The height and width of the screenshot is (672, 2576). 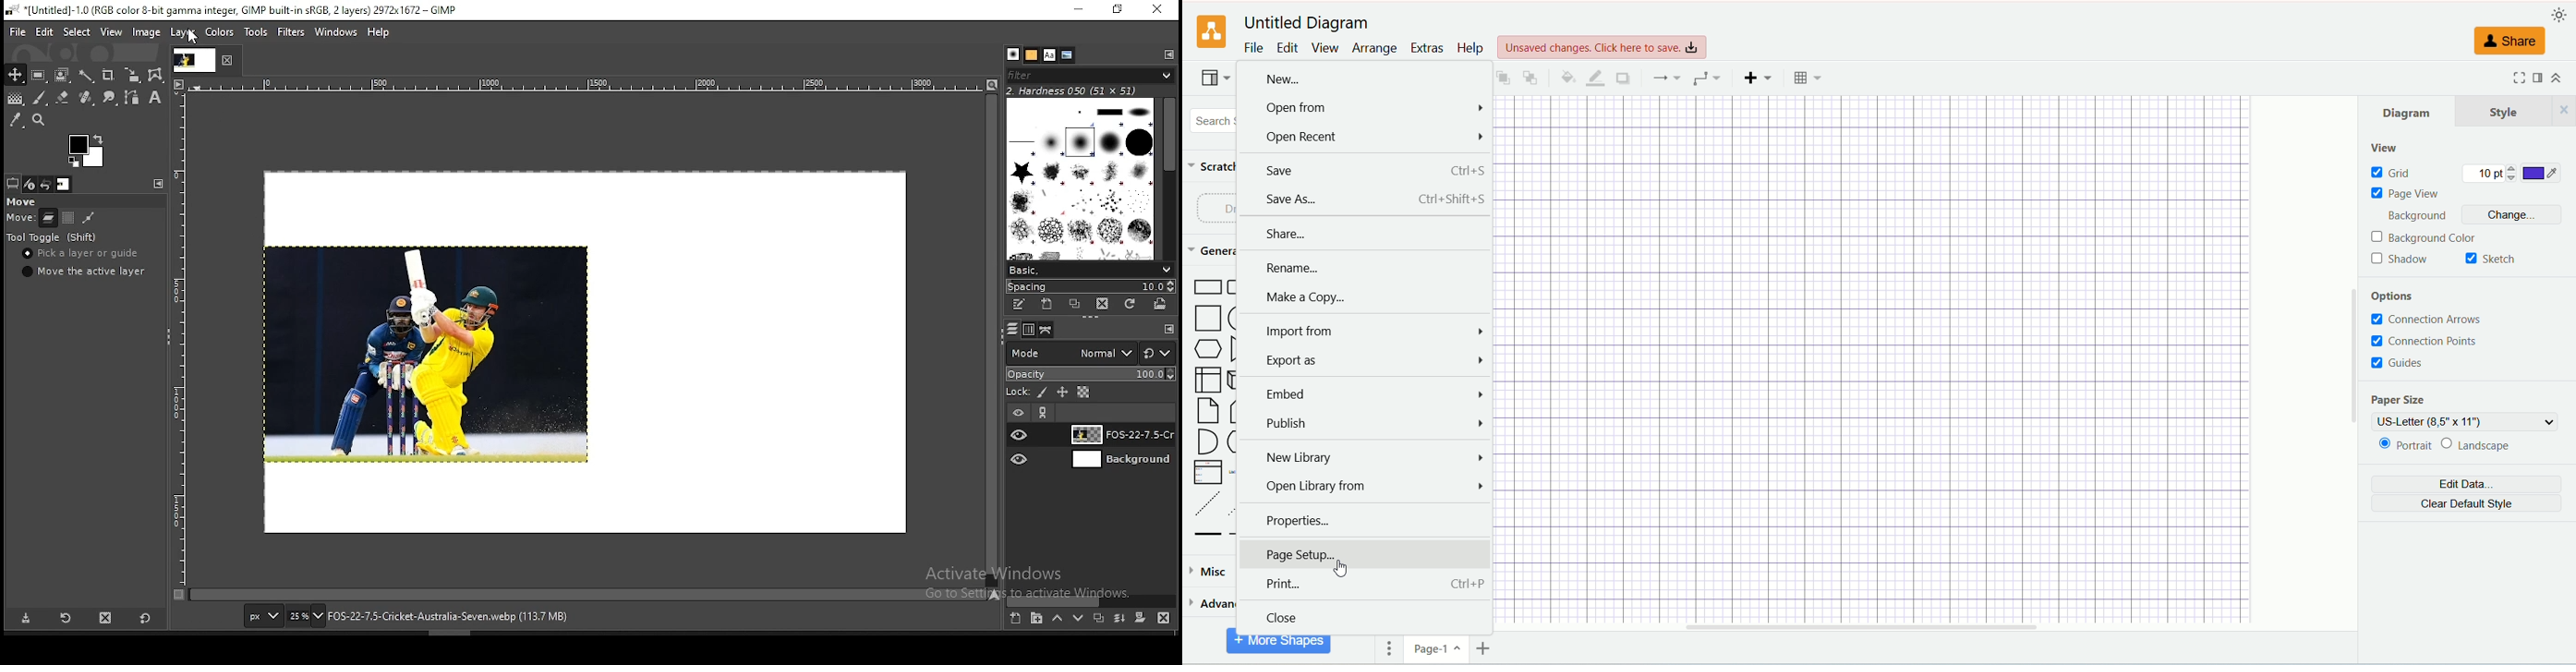 I want to click on color, so click(x=2543, y=174).